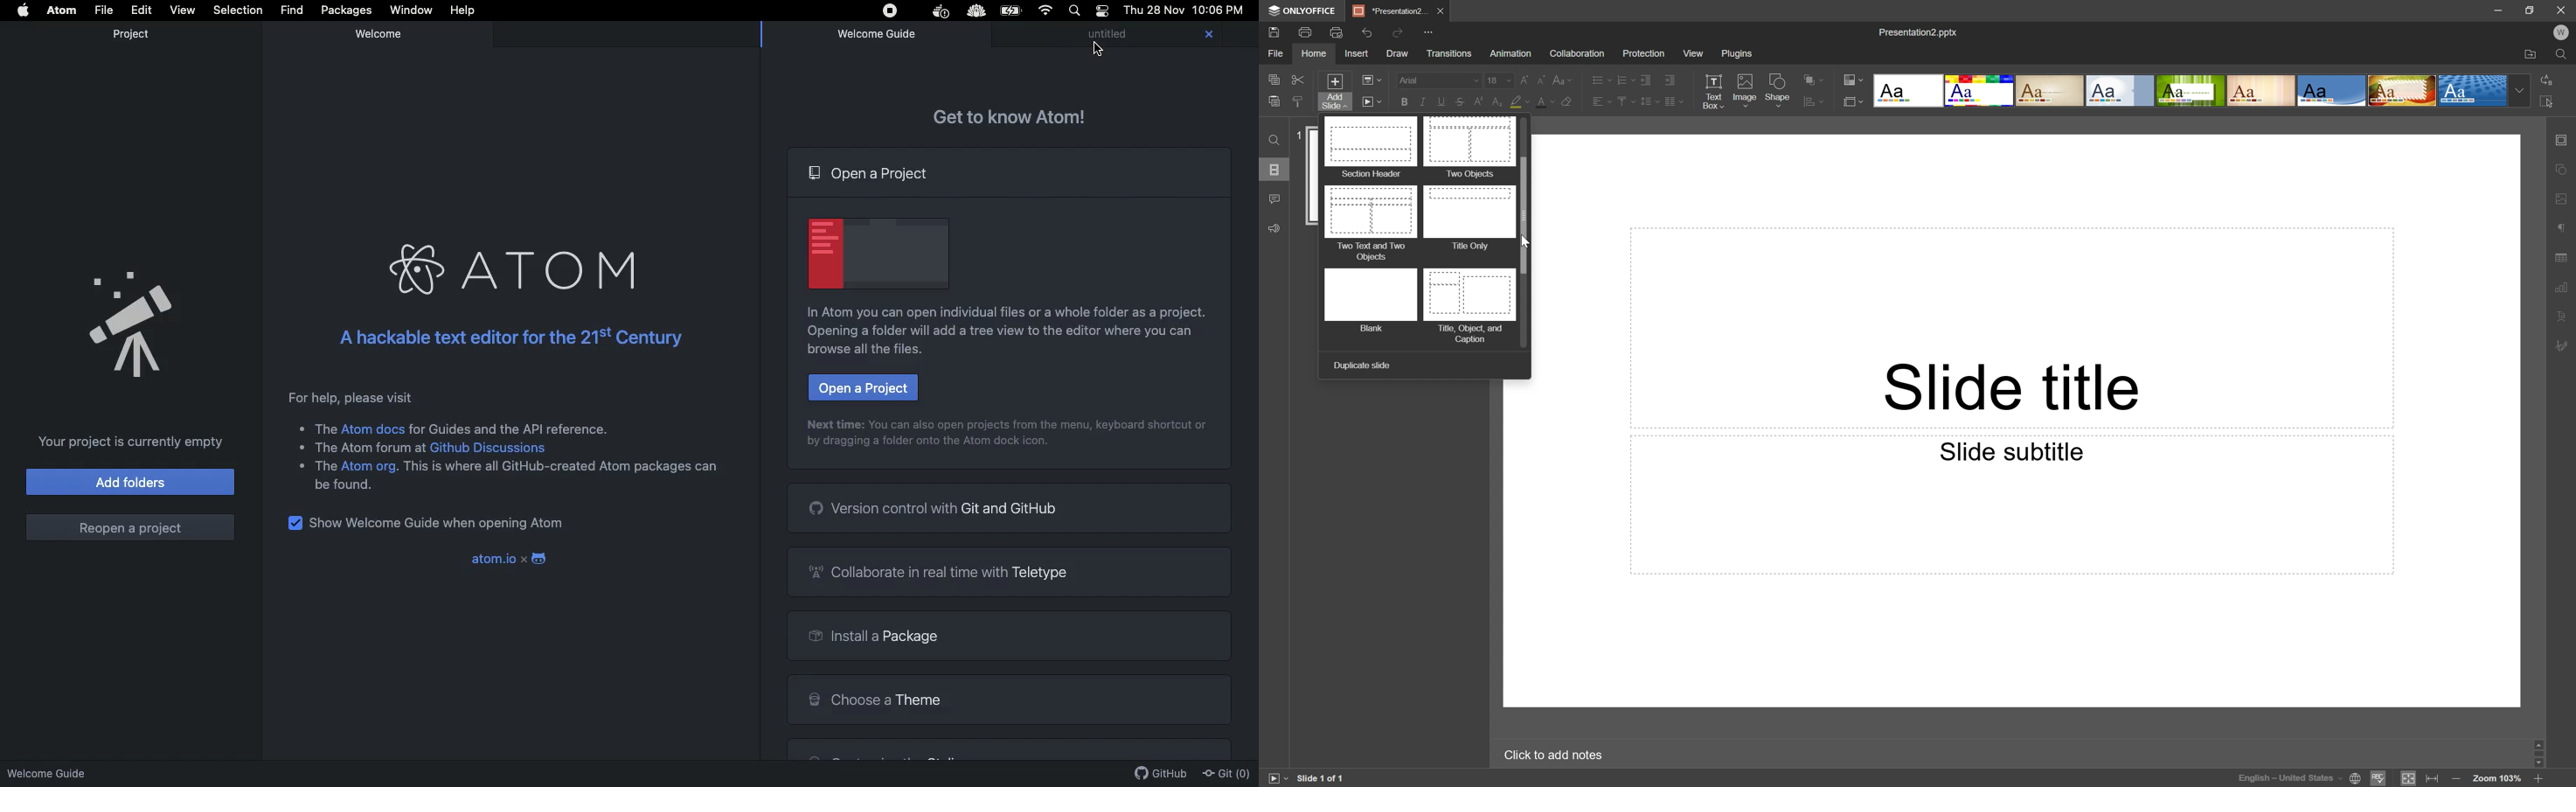  Describe the element at coordinates (2565, 137) in the screenshot. I see `Slide settings` at that location.